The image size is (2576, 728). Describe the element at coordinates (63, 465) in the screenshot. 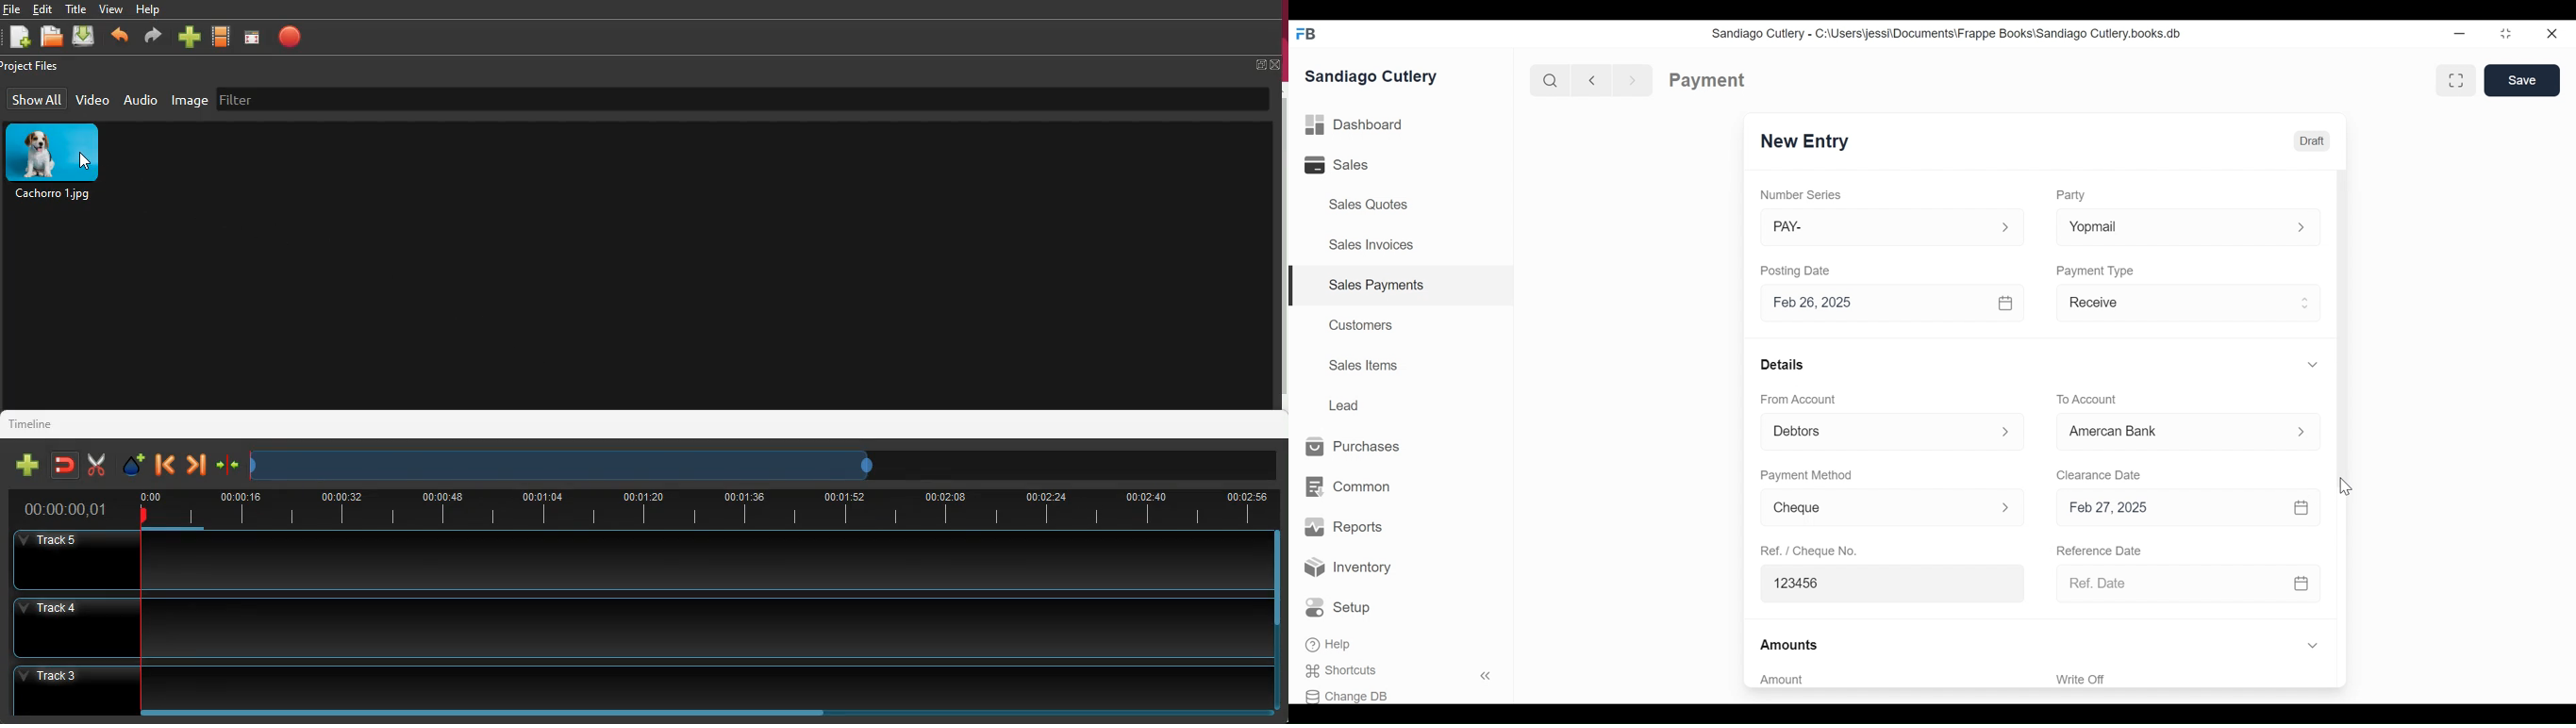

I see `join` at that location.